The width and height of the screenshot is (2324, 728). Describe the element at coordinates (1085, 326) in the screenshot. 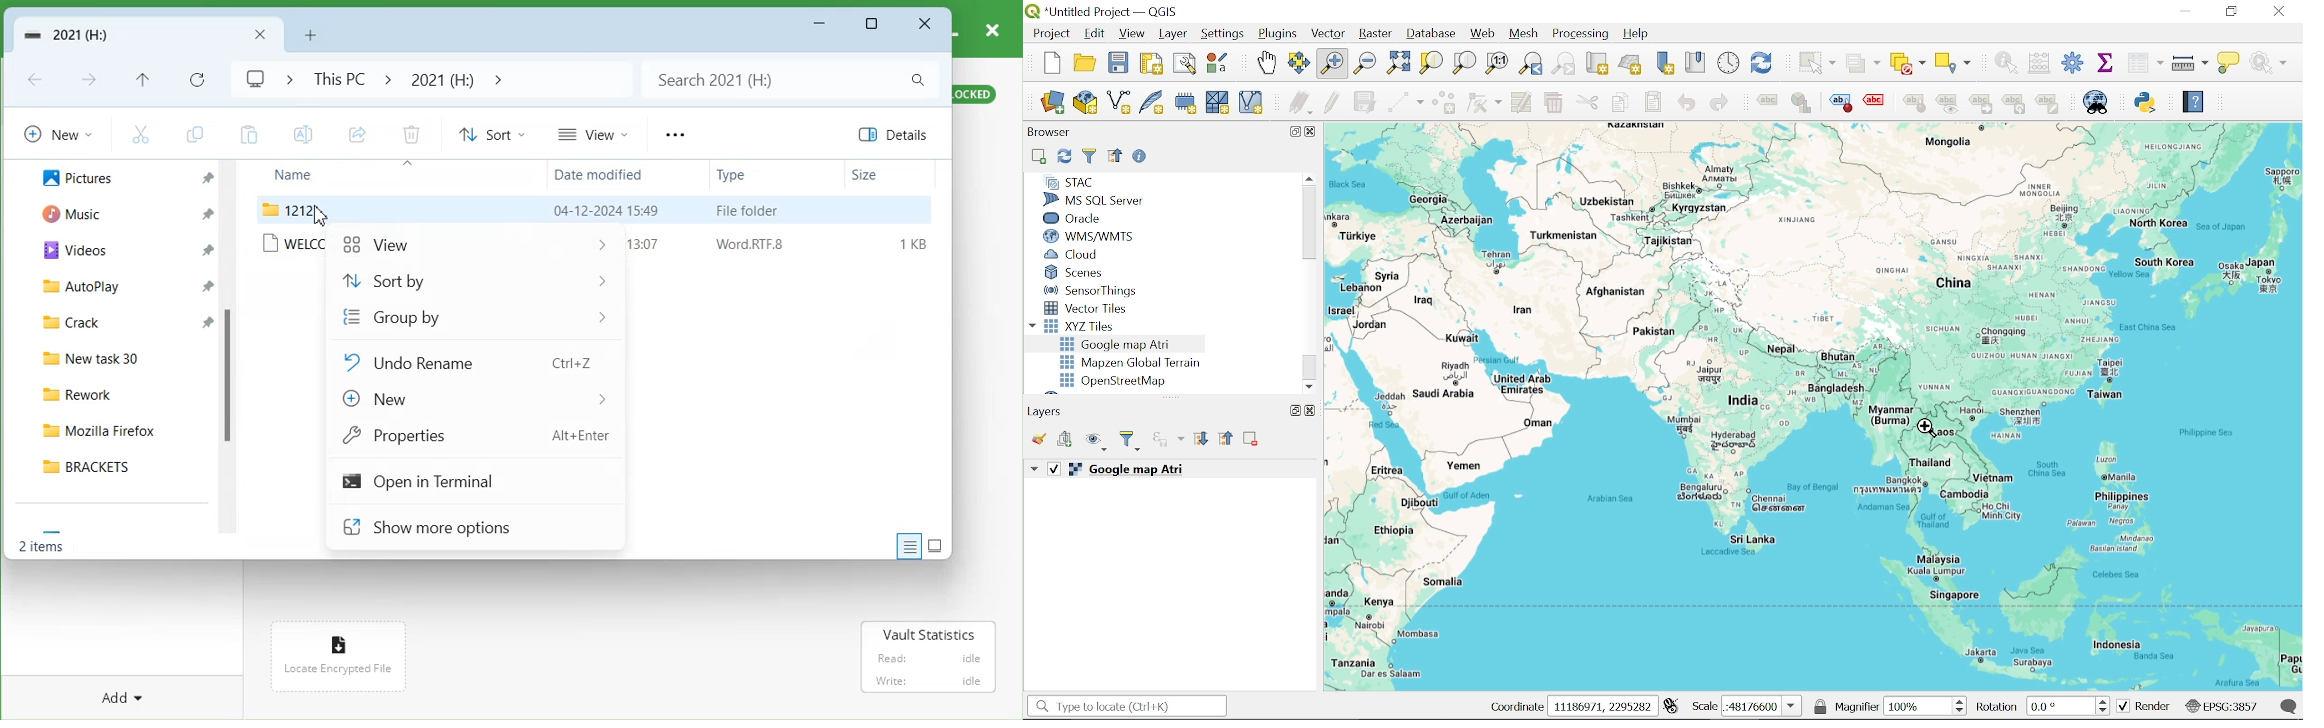

I see `XYZ tiles` at that location.